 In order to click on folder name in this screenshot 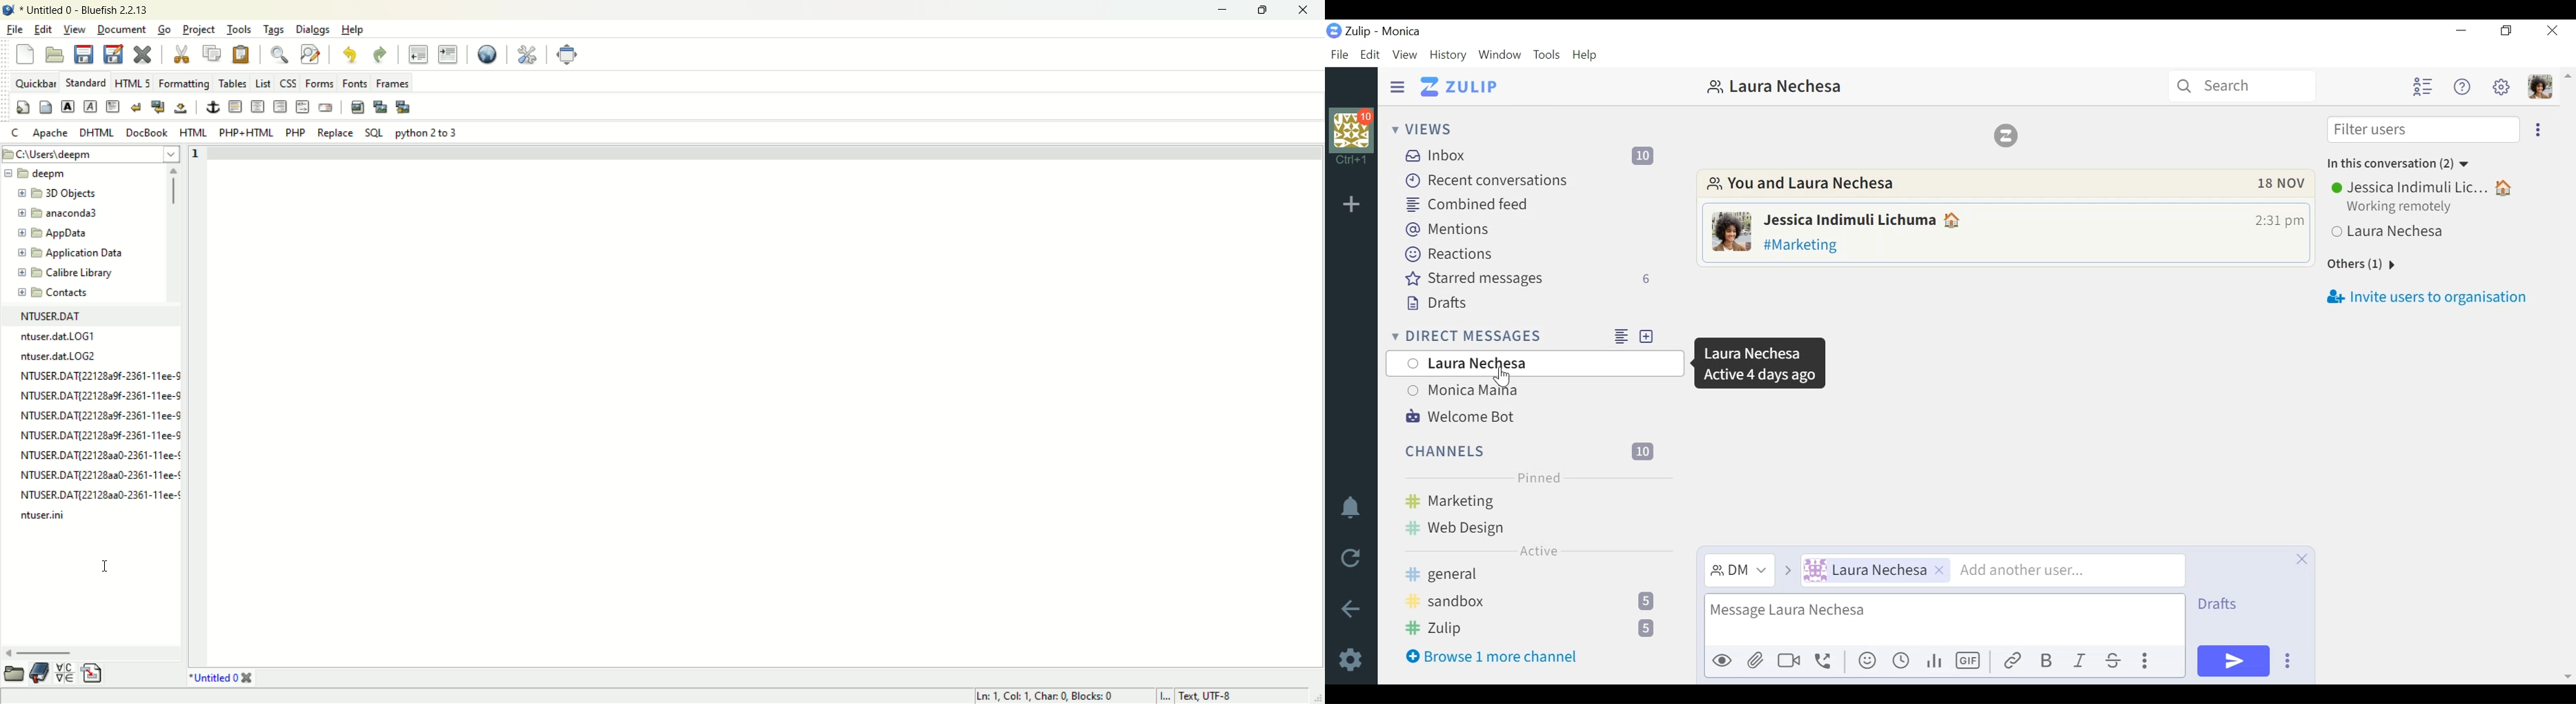, I will do `click(73, 251)`.